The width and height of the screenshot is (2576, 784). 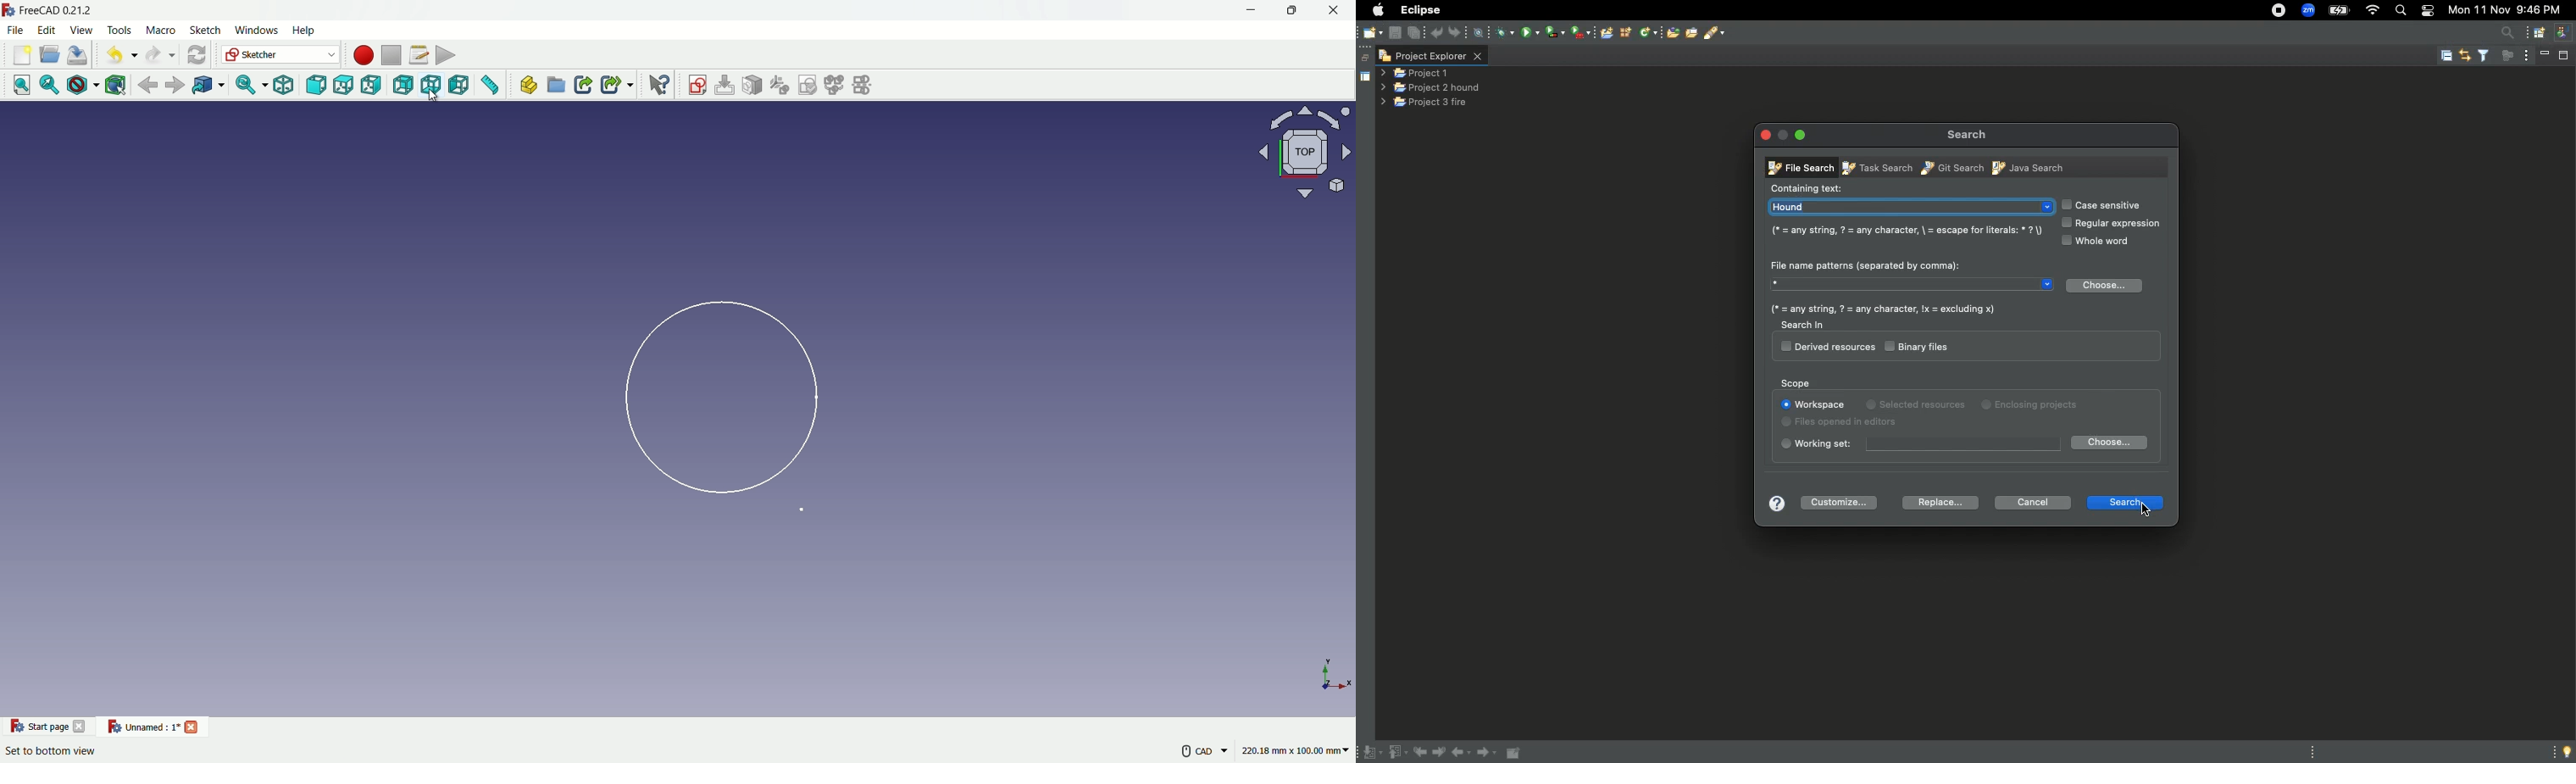 What do you see at coordinates (1783, 134) in the screenshot?
I see `minimise` at bounding box center [1783, 134].